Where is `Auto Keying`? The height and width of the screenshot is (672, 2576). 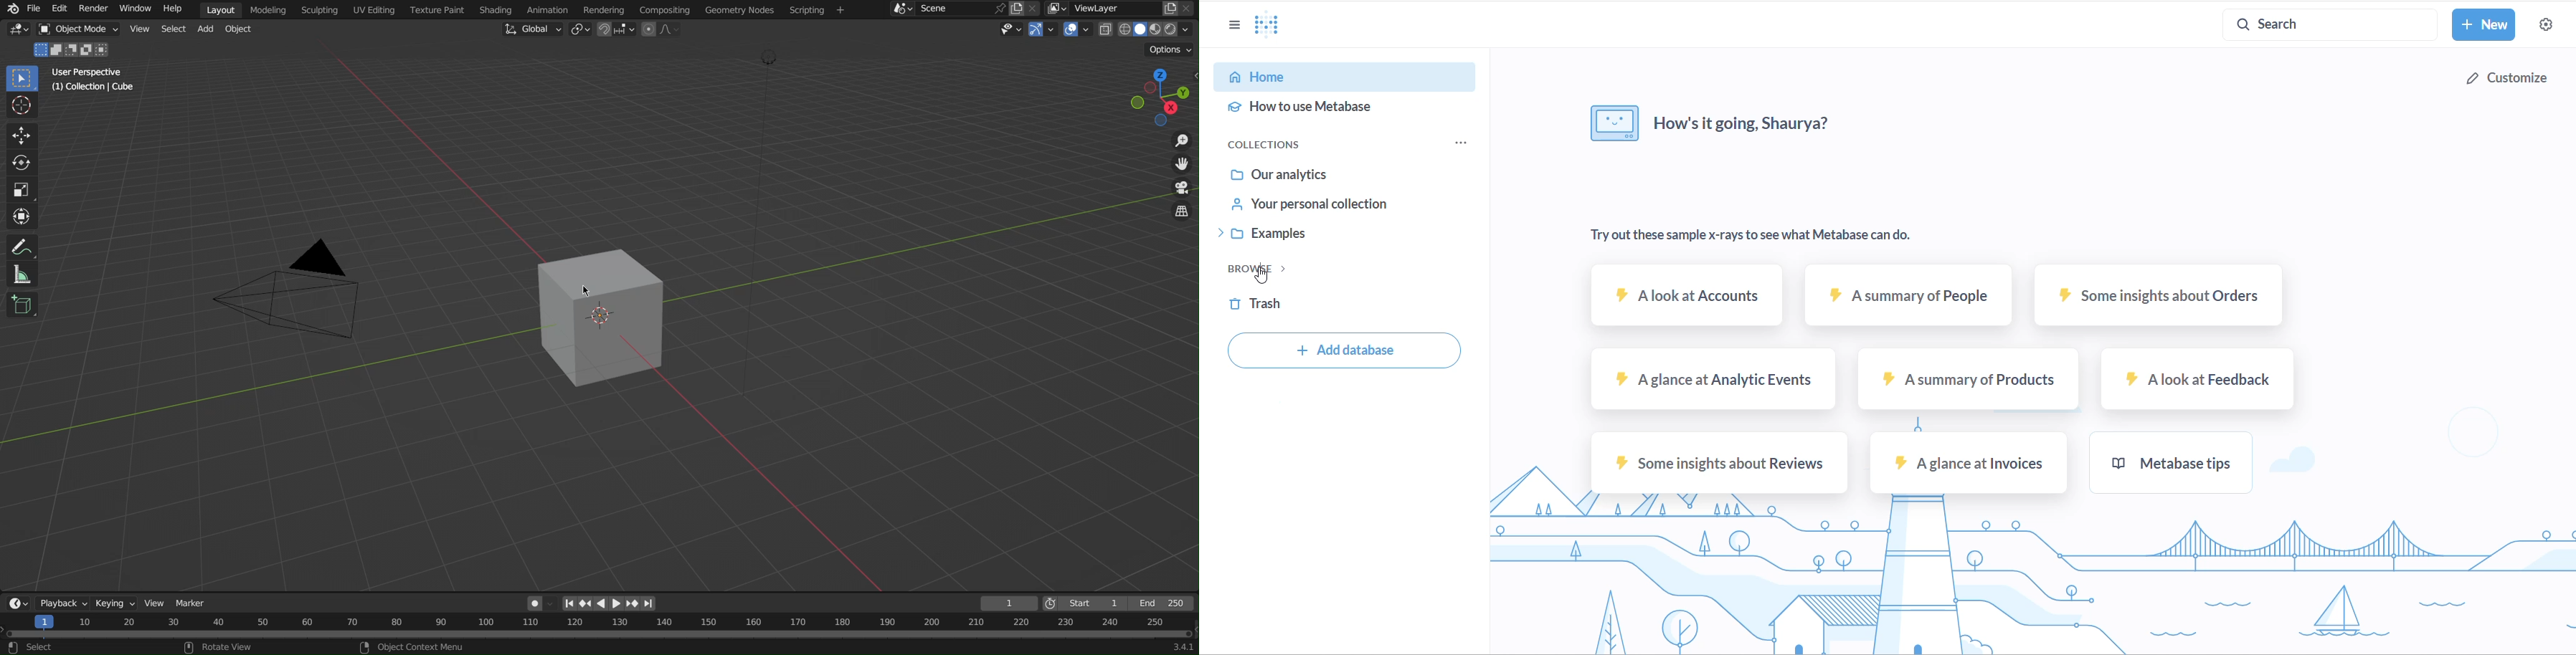 Auto Keying is located at coordinates (535, 601).